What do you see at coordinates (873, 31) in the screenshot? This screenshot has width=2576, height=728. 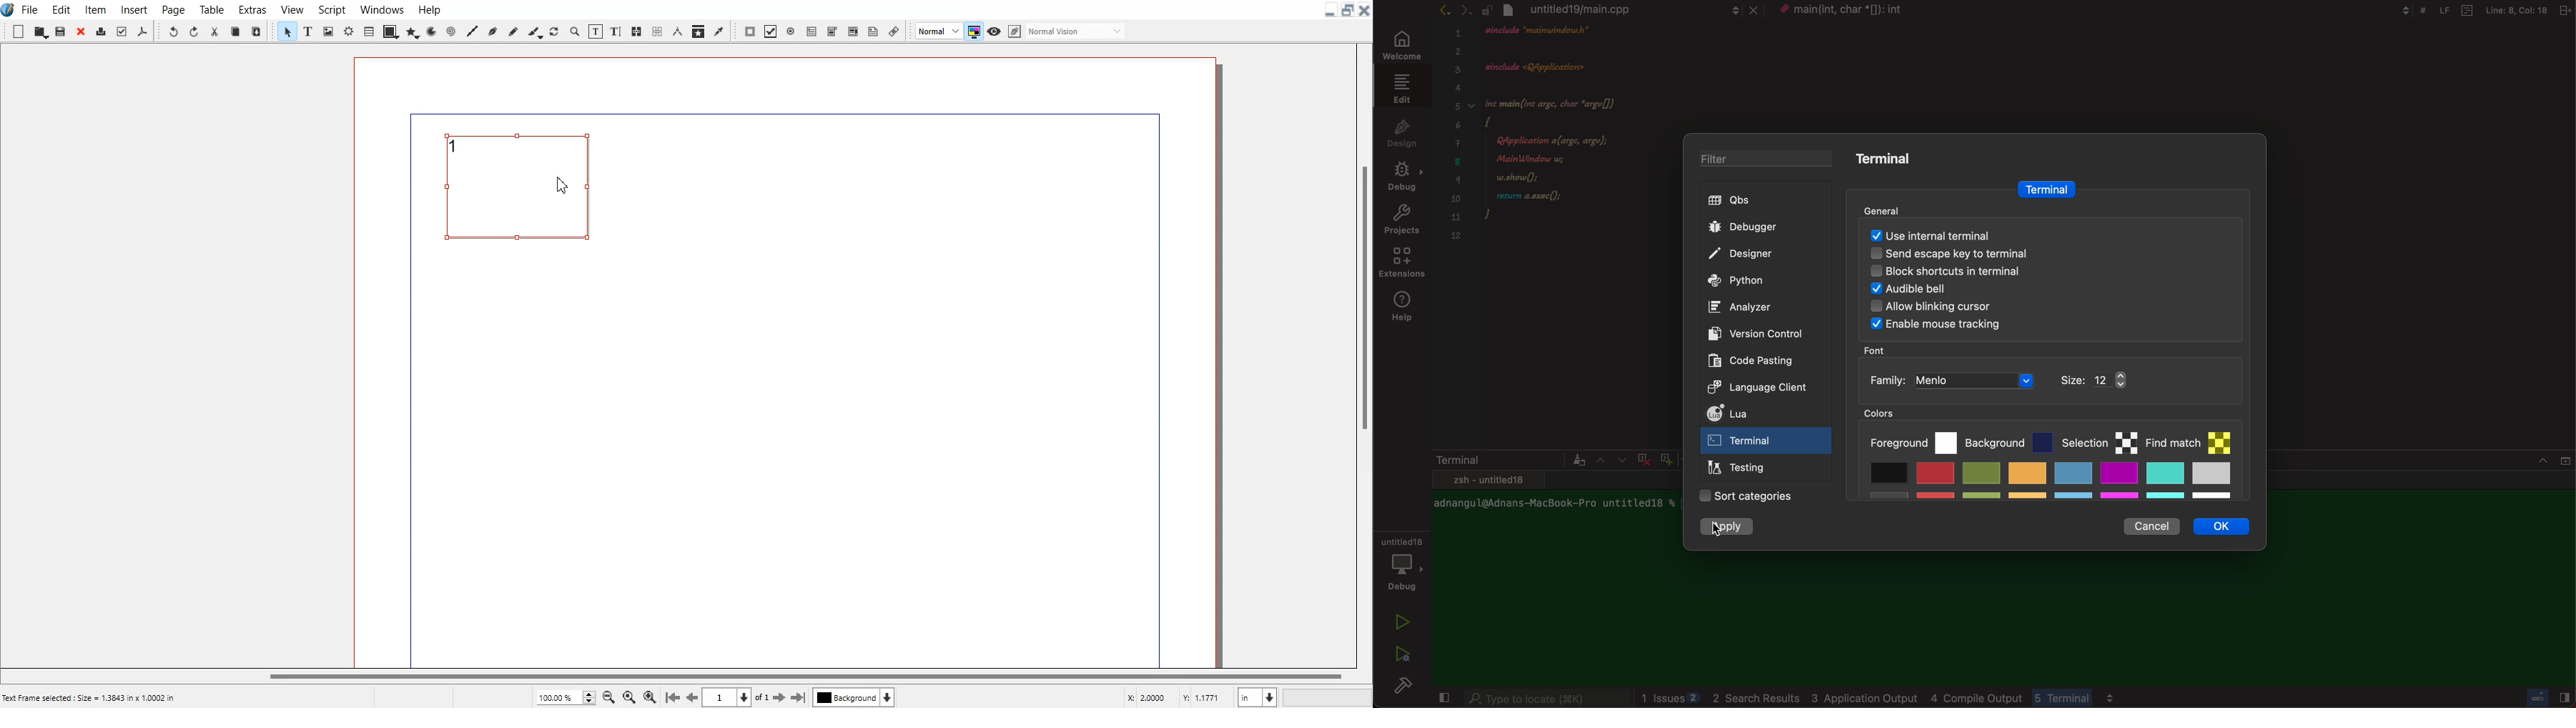 I see `Text Annotation` at bounding box center [873, 31].